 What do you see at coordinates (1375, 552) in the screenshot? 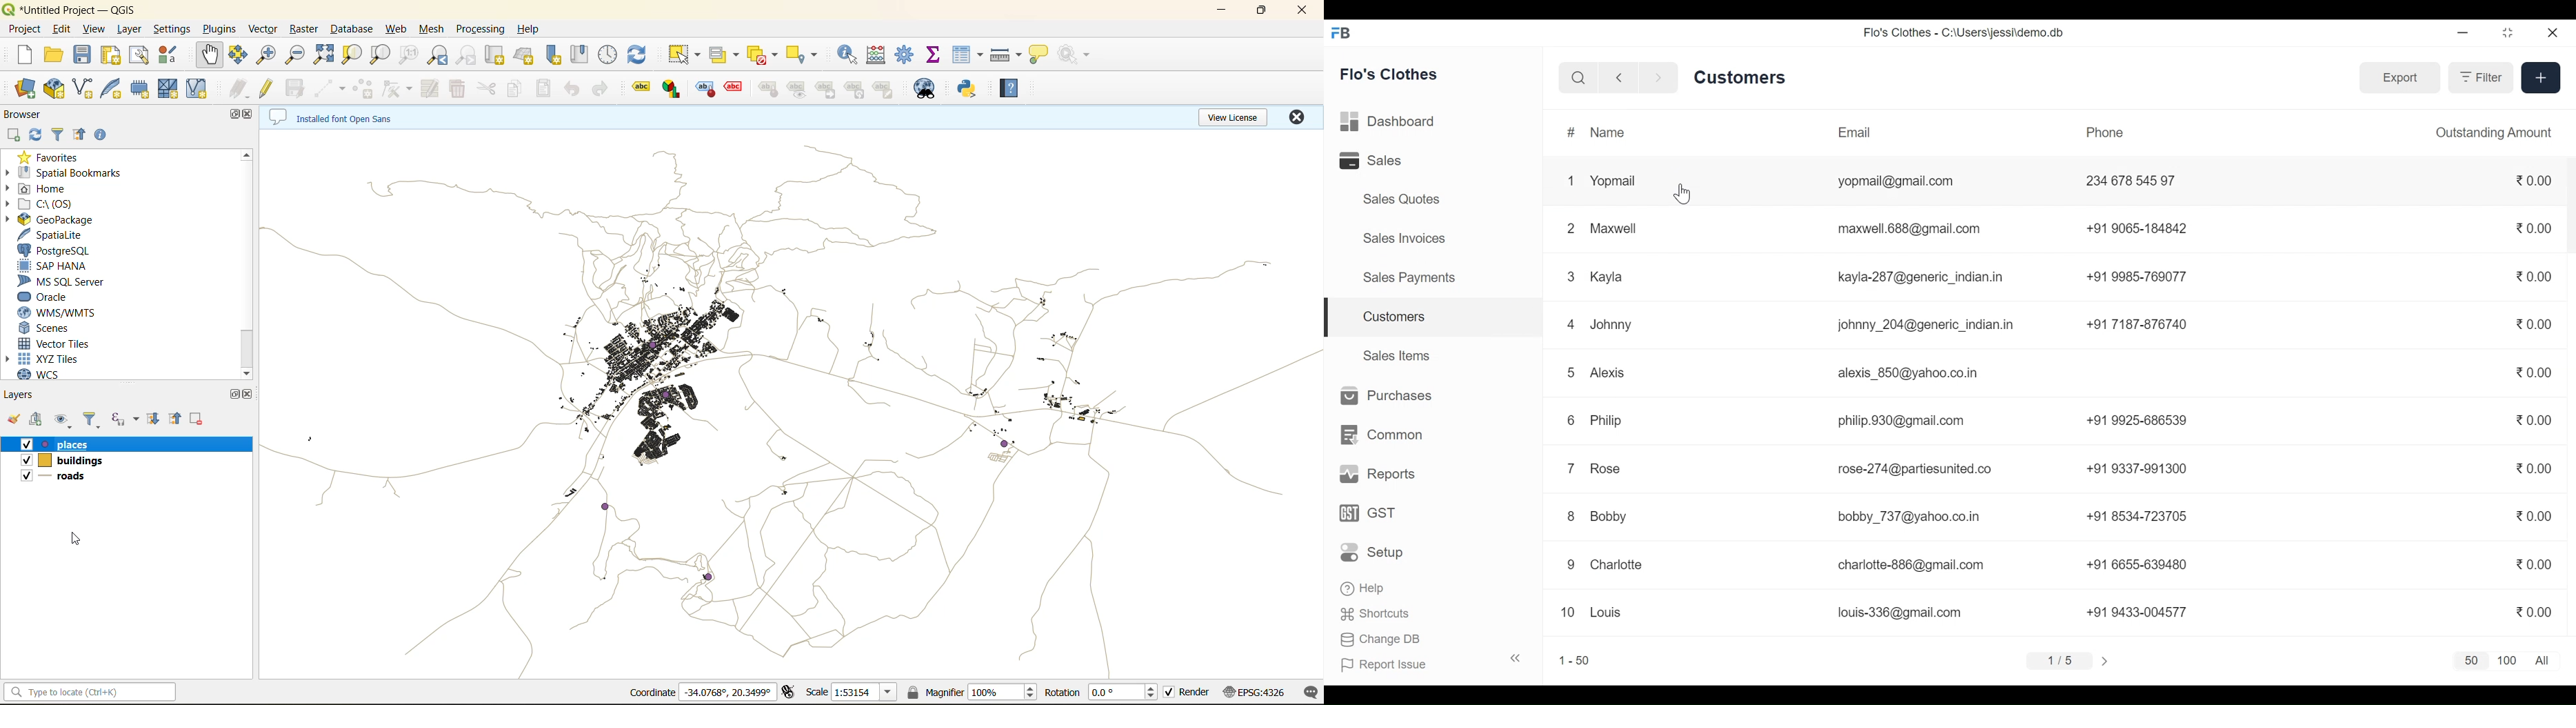
I see `Setup` at bounding box center [1375, 552].